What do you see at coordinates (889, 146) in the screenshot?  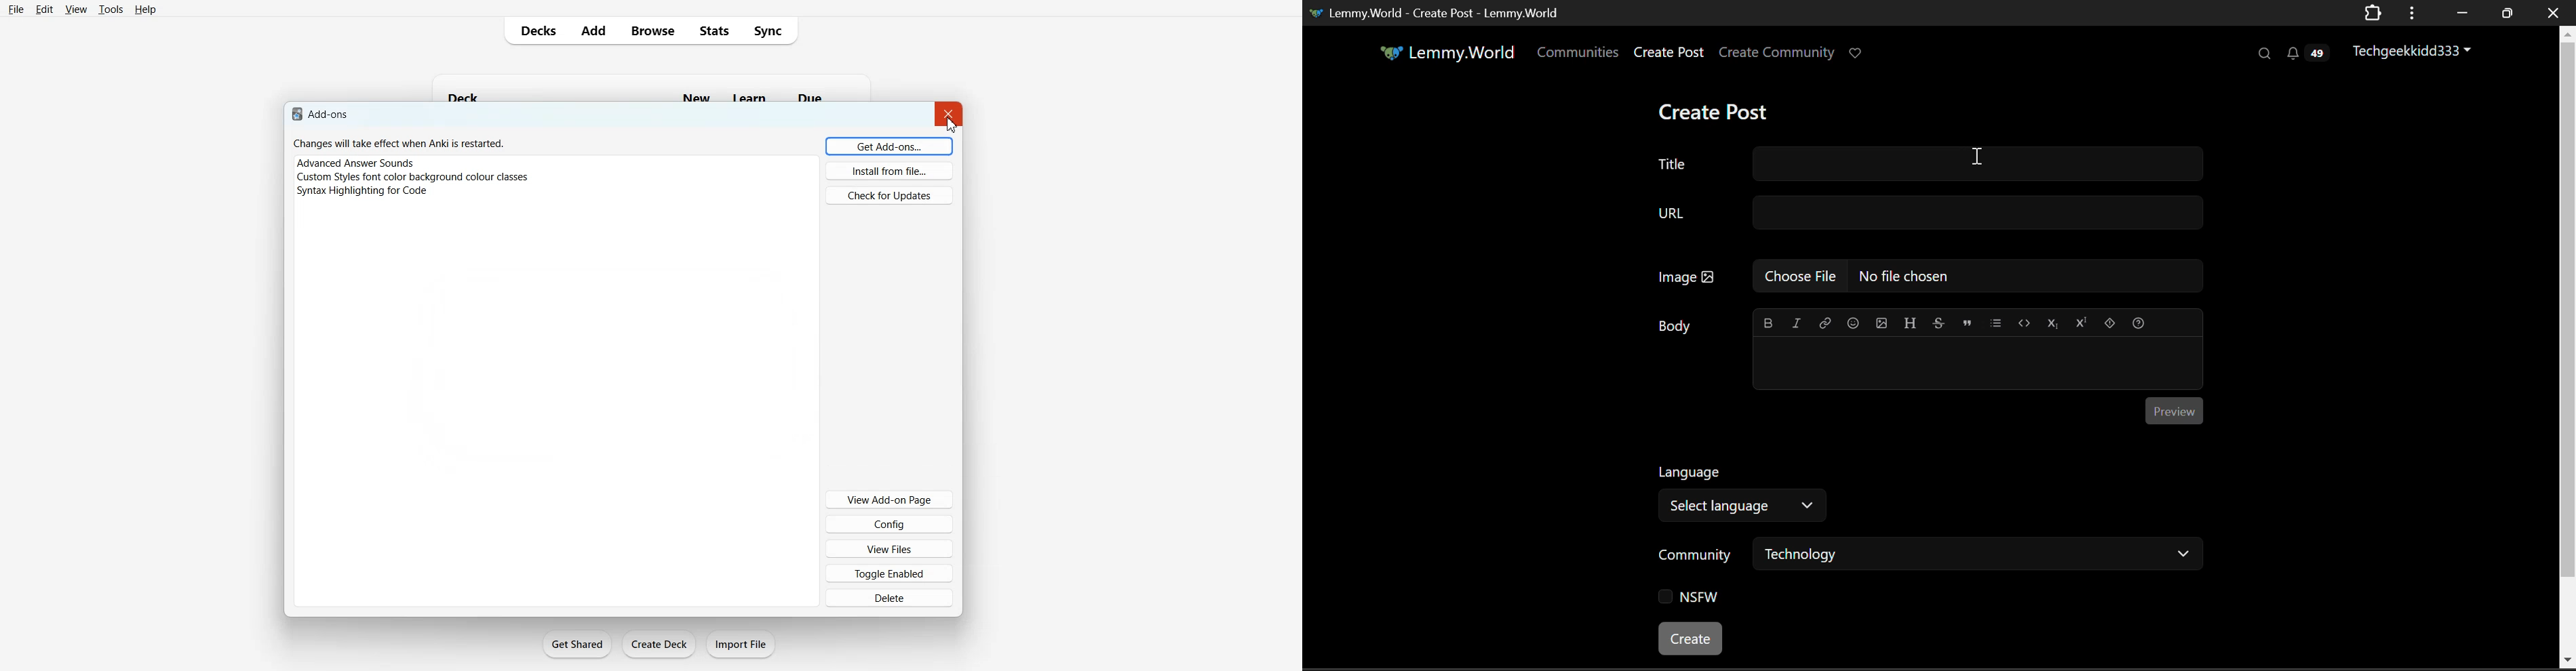 I see `Get Add ons` at bounding box center [889, 146].